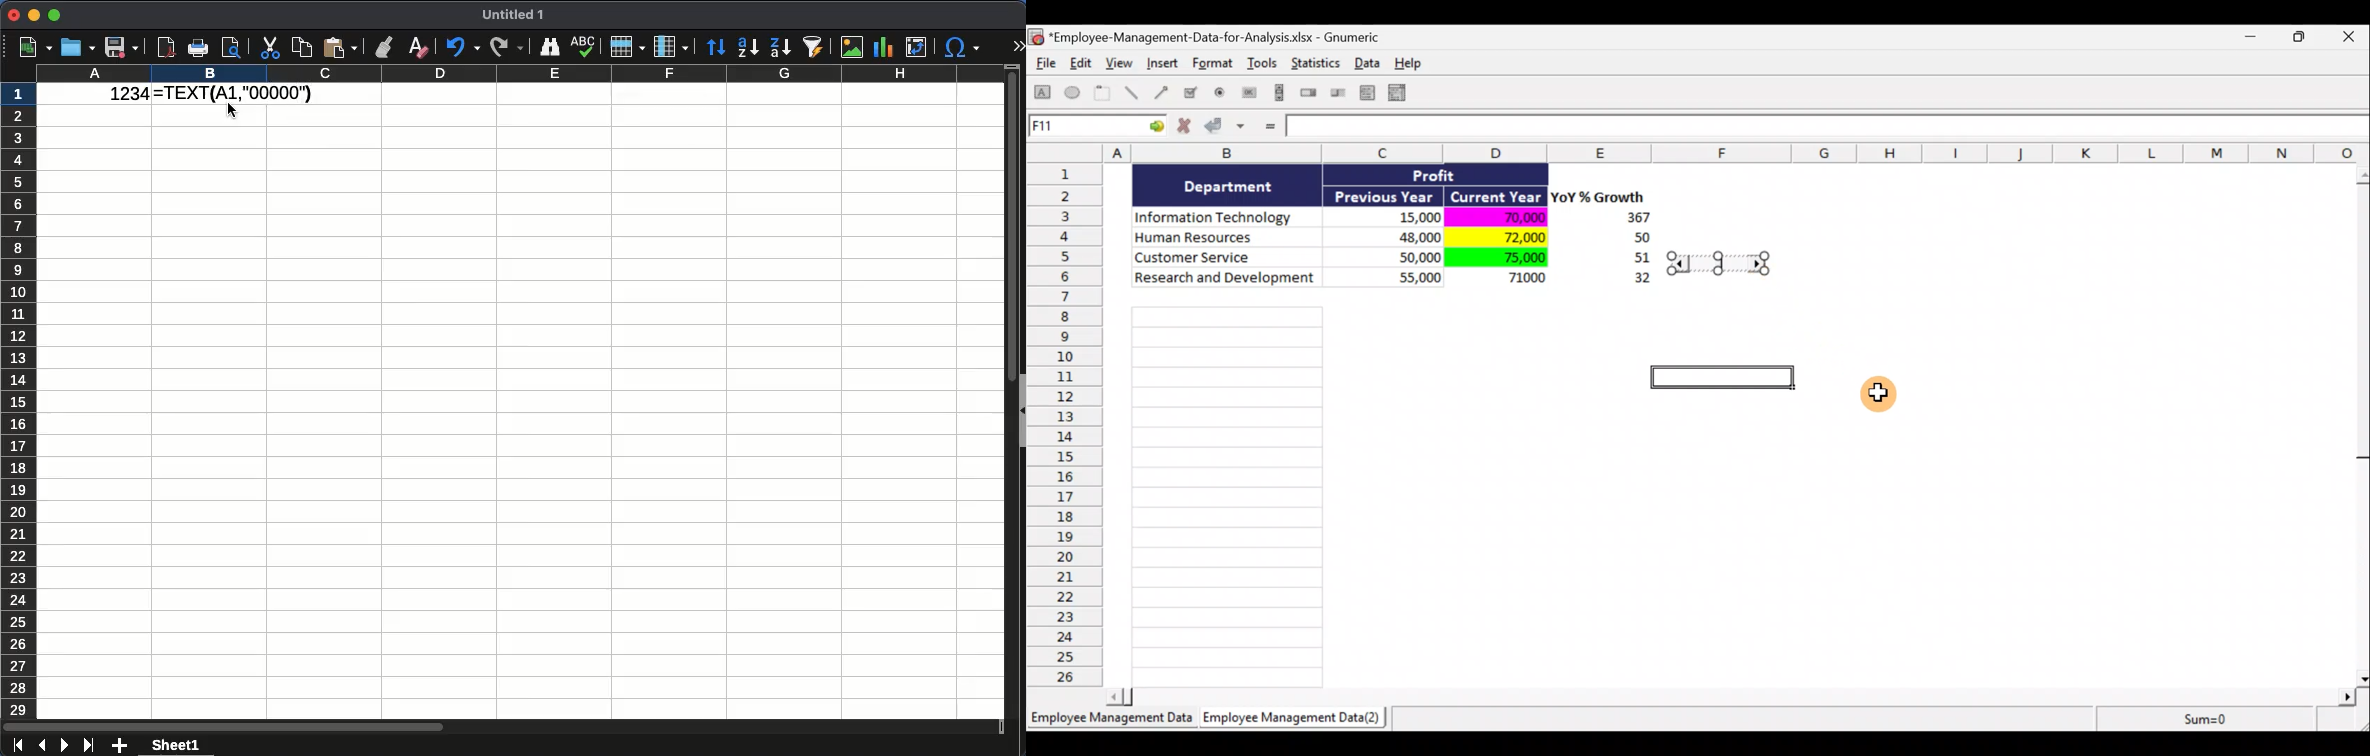 This screenshot has width=2380, height=756. What do you see at coordinates (340, 47) in the screenshot?
I see `paste` at bounding box center [340, 47].